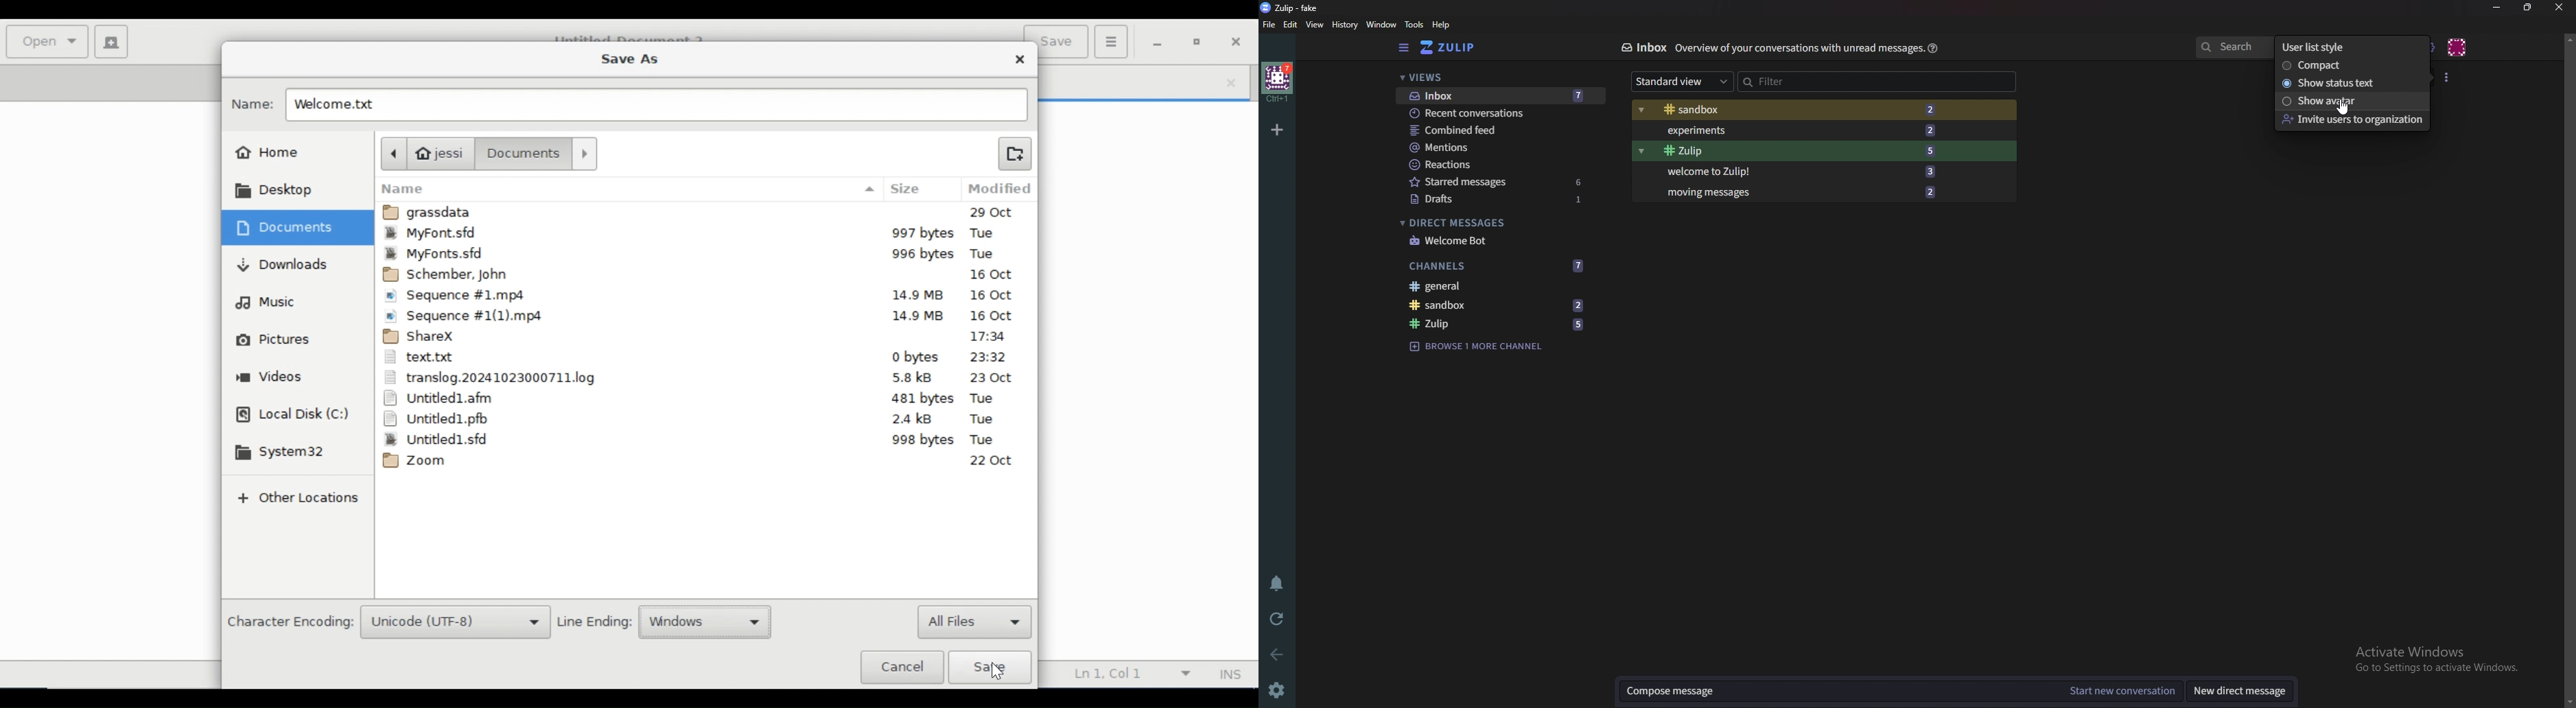  What do you see at coordinates (1475, 347) in the screenshot?
I see `browse channel` at bounding box center [1475, 347].